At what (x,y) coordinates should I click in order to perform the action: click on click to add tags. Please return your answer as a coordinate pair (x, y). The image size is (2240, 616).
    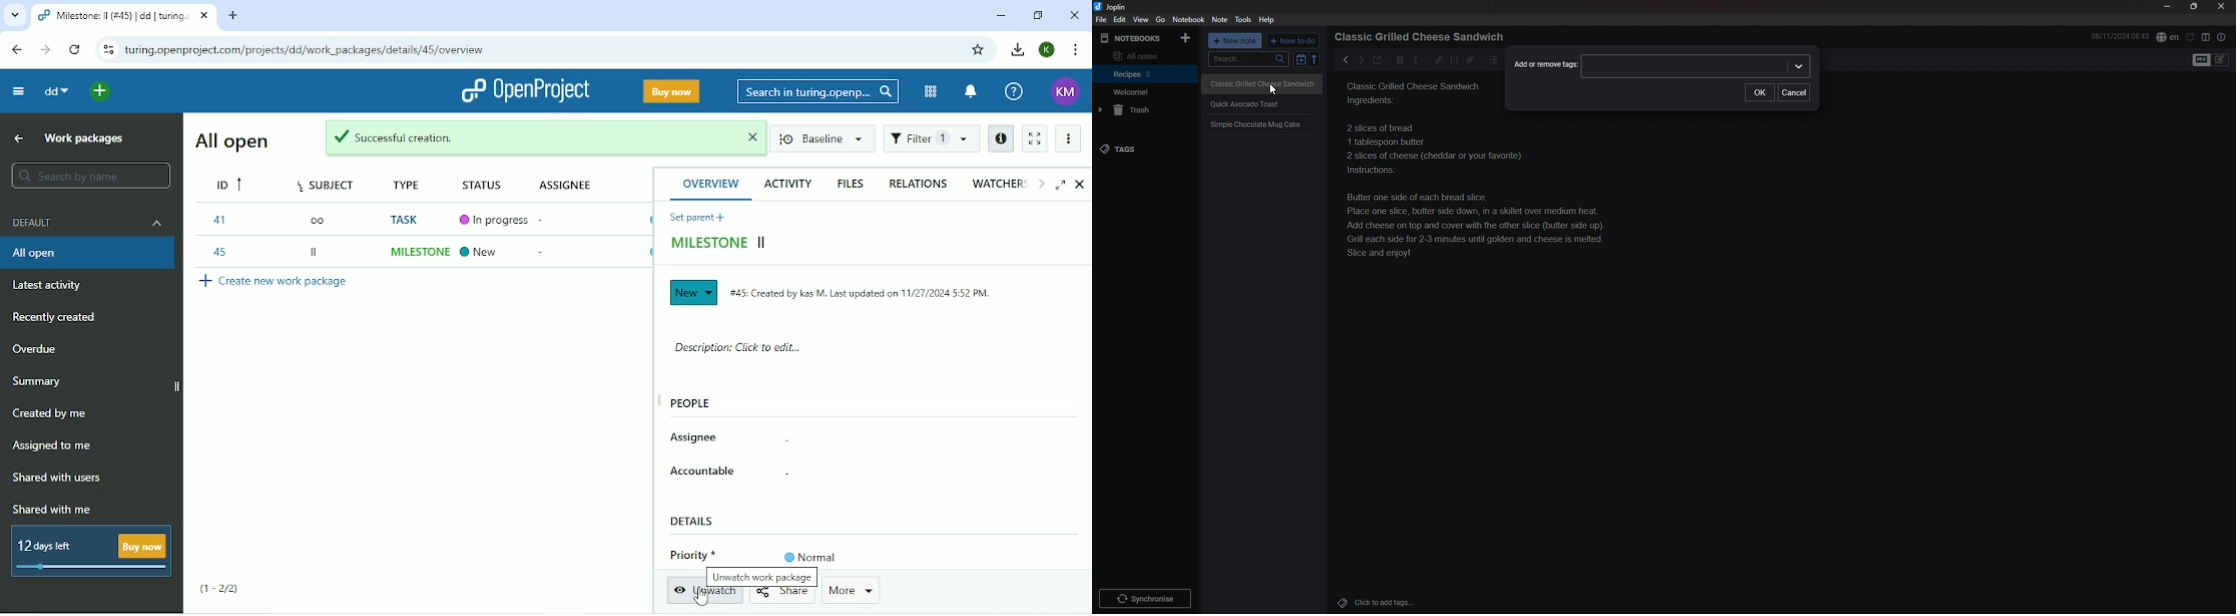
    Looking at the image, I should click on (1392, 602).